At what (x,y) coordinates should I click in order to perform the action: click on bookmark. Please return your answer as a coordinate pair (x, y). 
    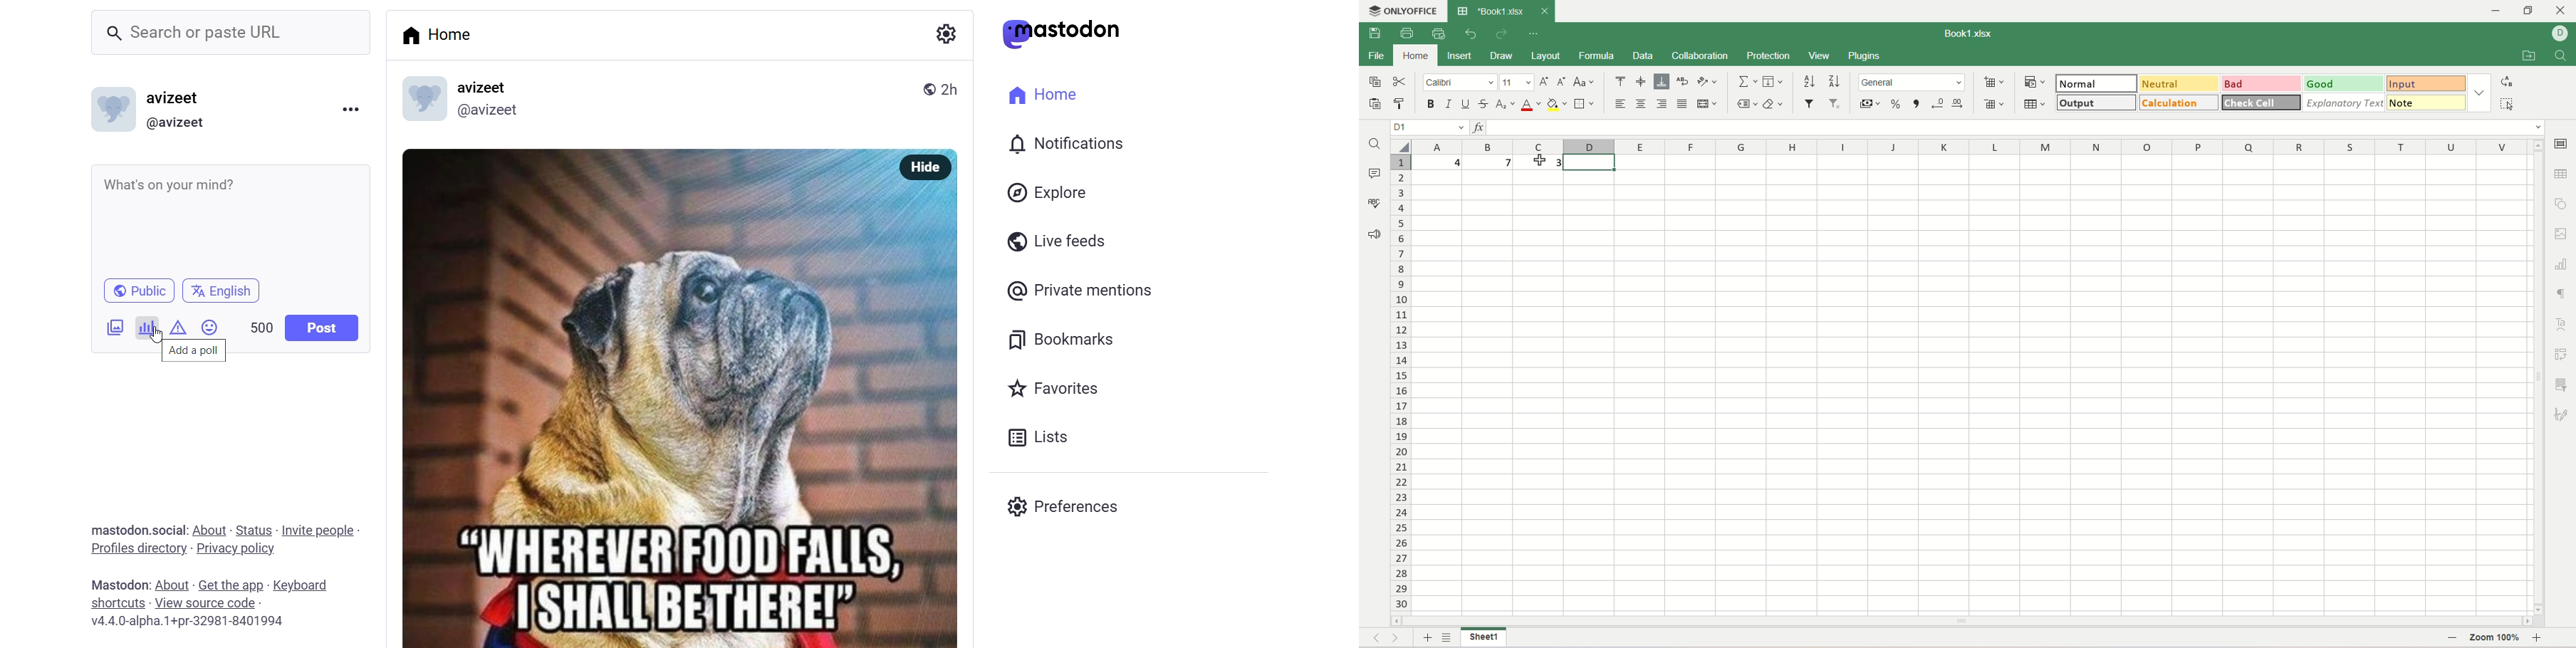
    Looking at the image, I should click on (1063, 338).